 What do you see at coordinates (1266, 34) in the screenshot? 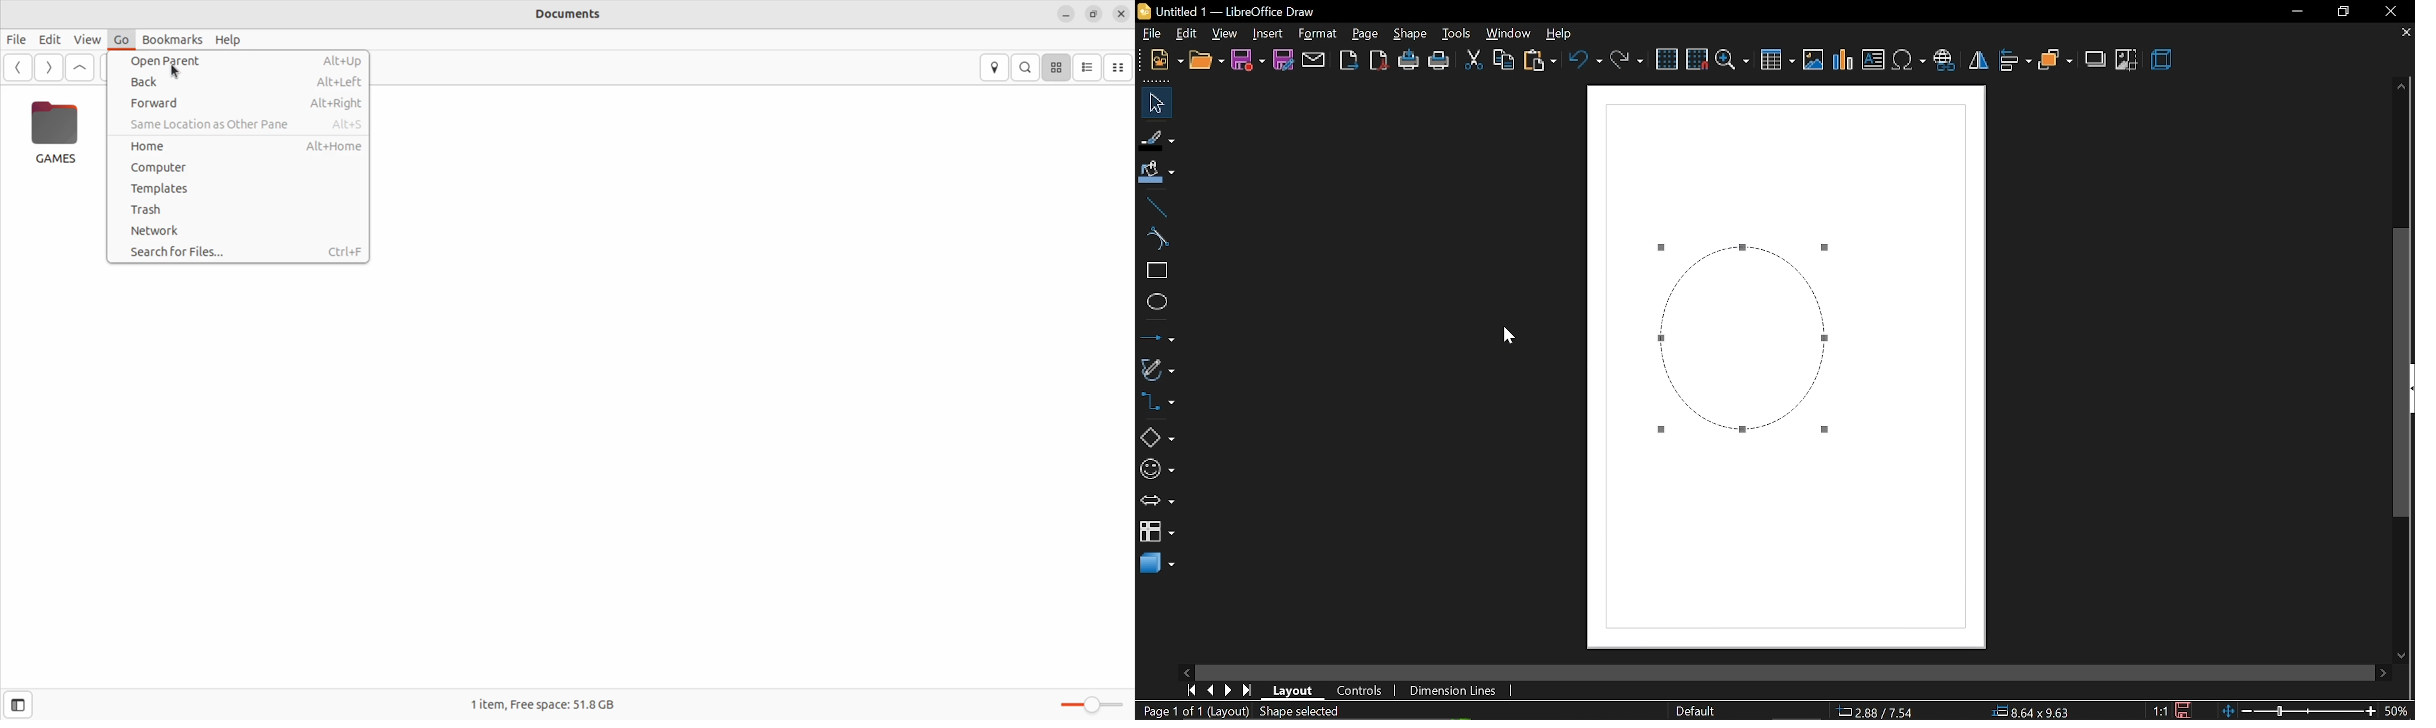
I see `insert` at bounding box center [1266, 34].